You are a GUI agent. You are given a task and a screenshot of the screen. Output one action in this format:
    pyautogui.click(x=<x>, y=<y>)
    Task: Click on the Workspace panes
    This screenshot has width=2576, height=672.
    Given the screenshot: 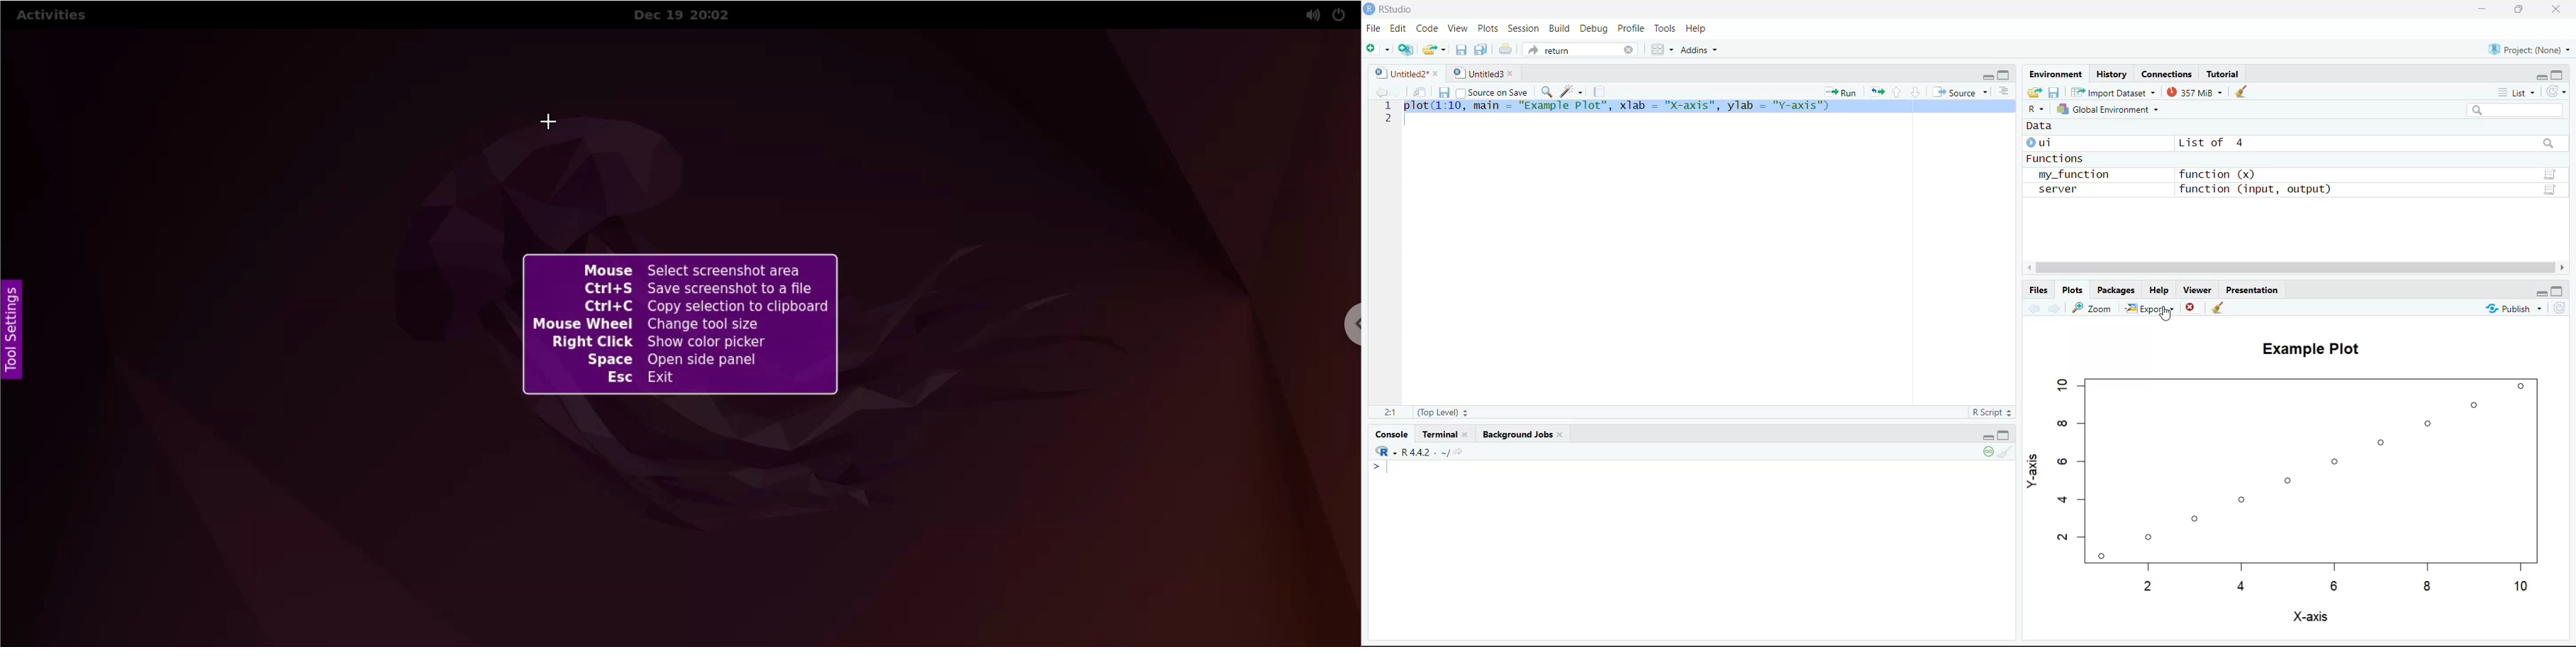 What is the action you would take?
    pyautogui.click(x=1660, y=49)
    